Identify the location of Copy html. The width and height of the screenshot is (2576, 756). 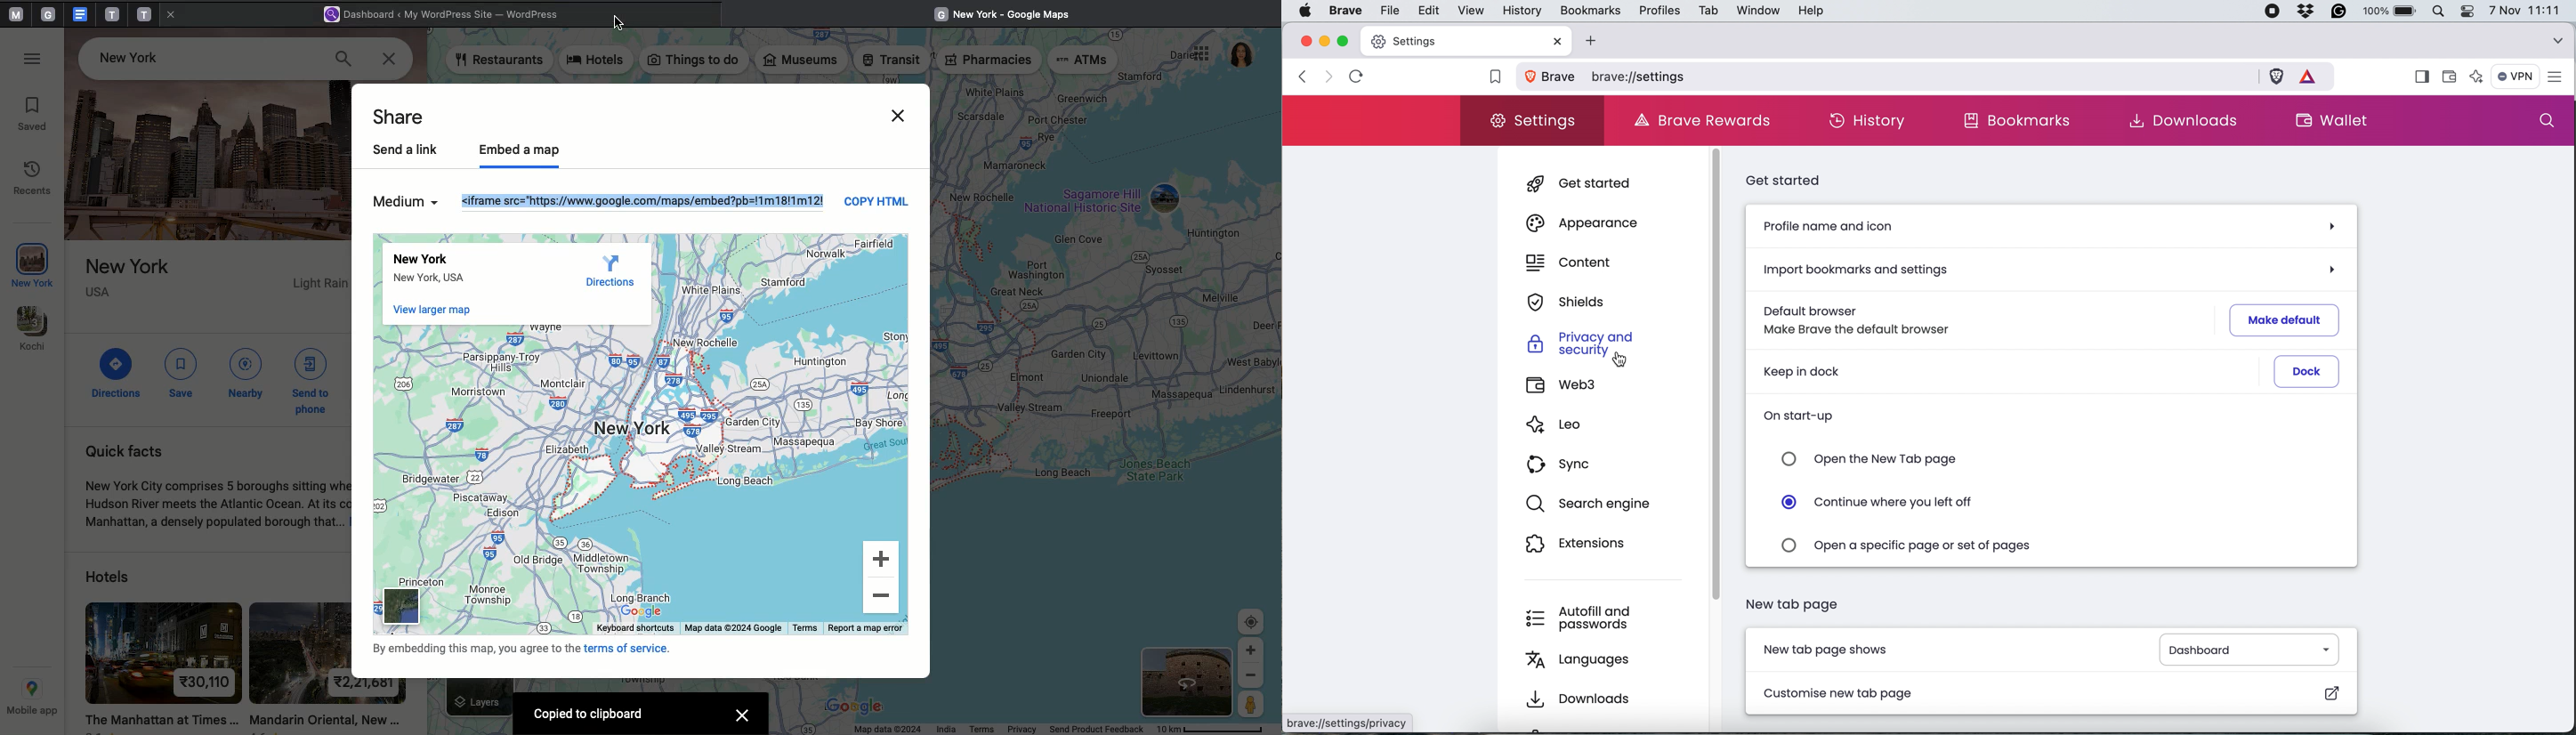
(876, 206).